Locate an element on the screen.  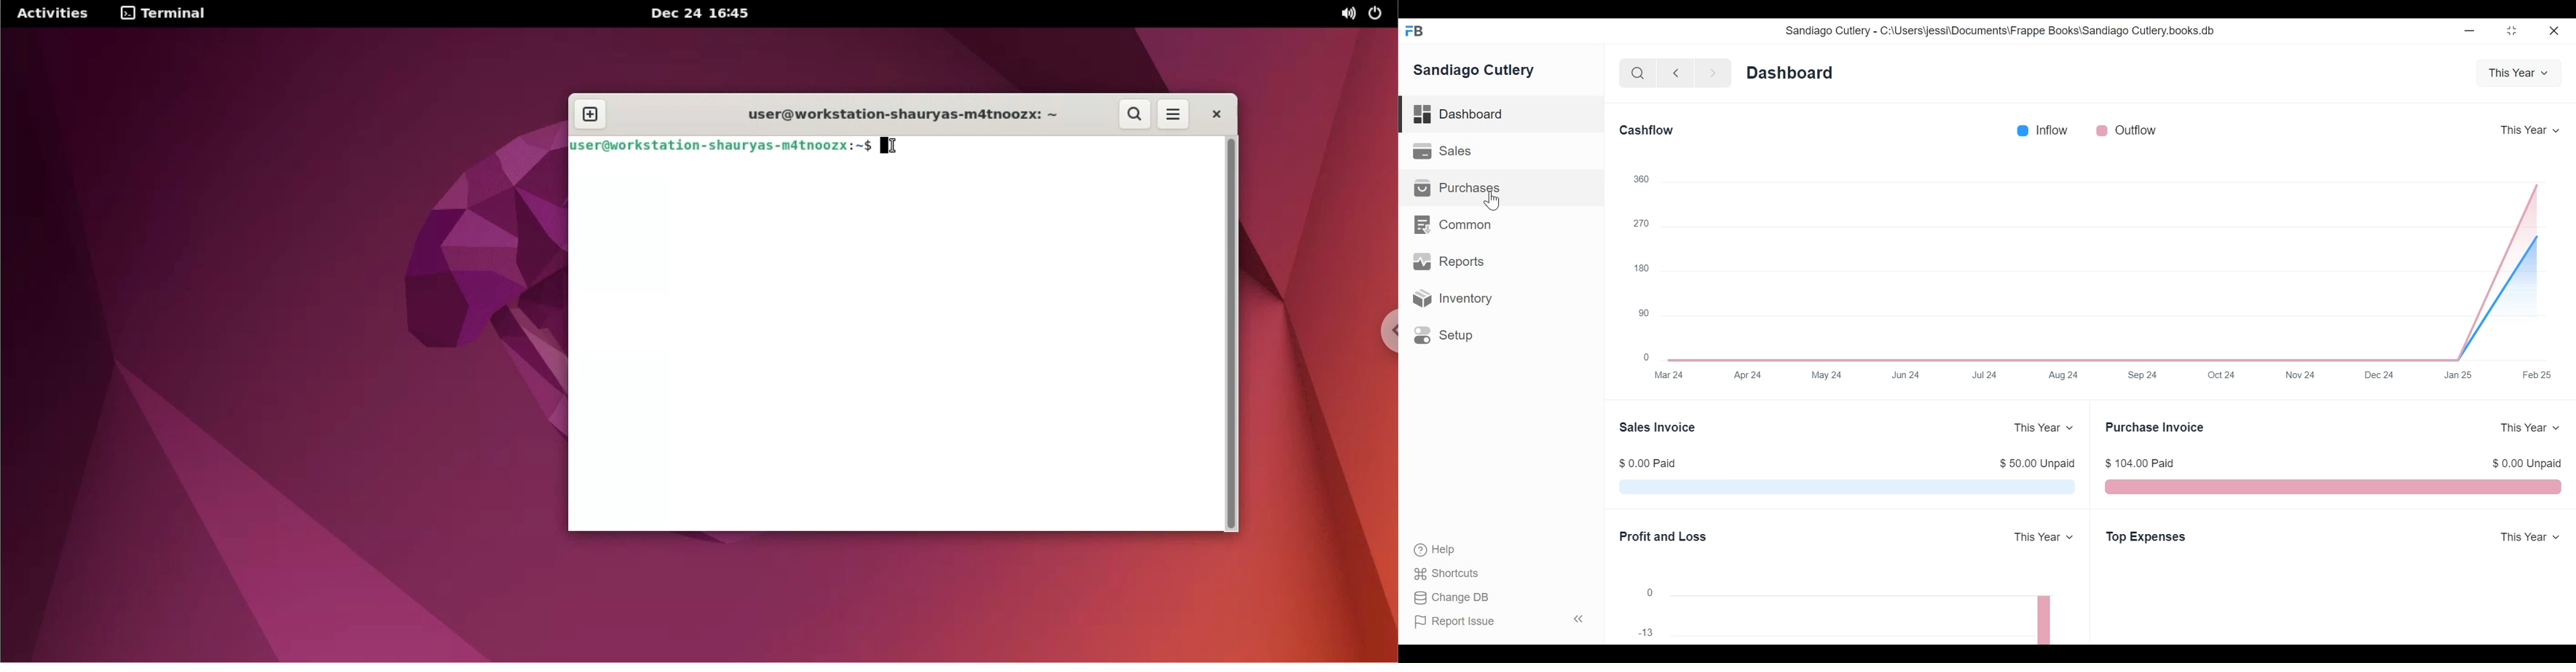
Dashboard is located at coordinates (1790, 74).